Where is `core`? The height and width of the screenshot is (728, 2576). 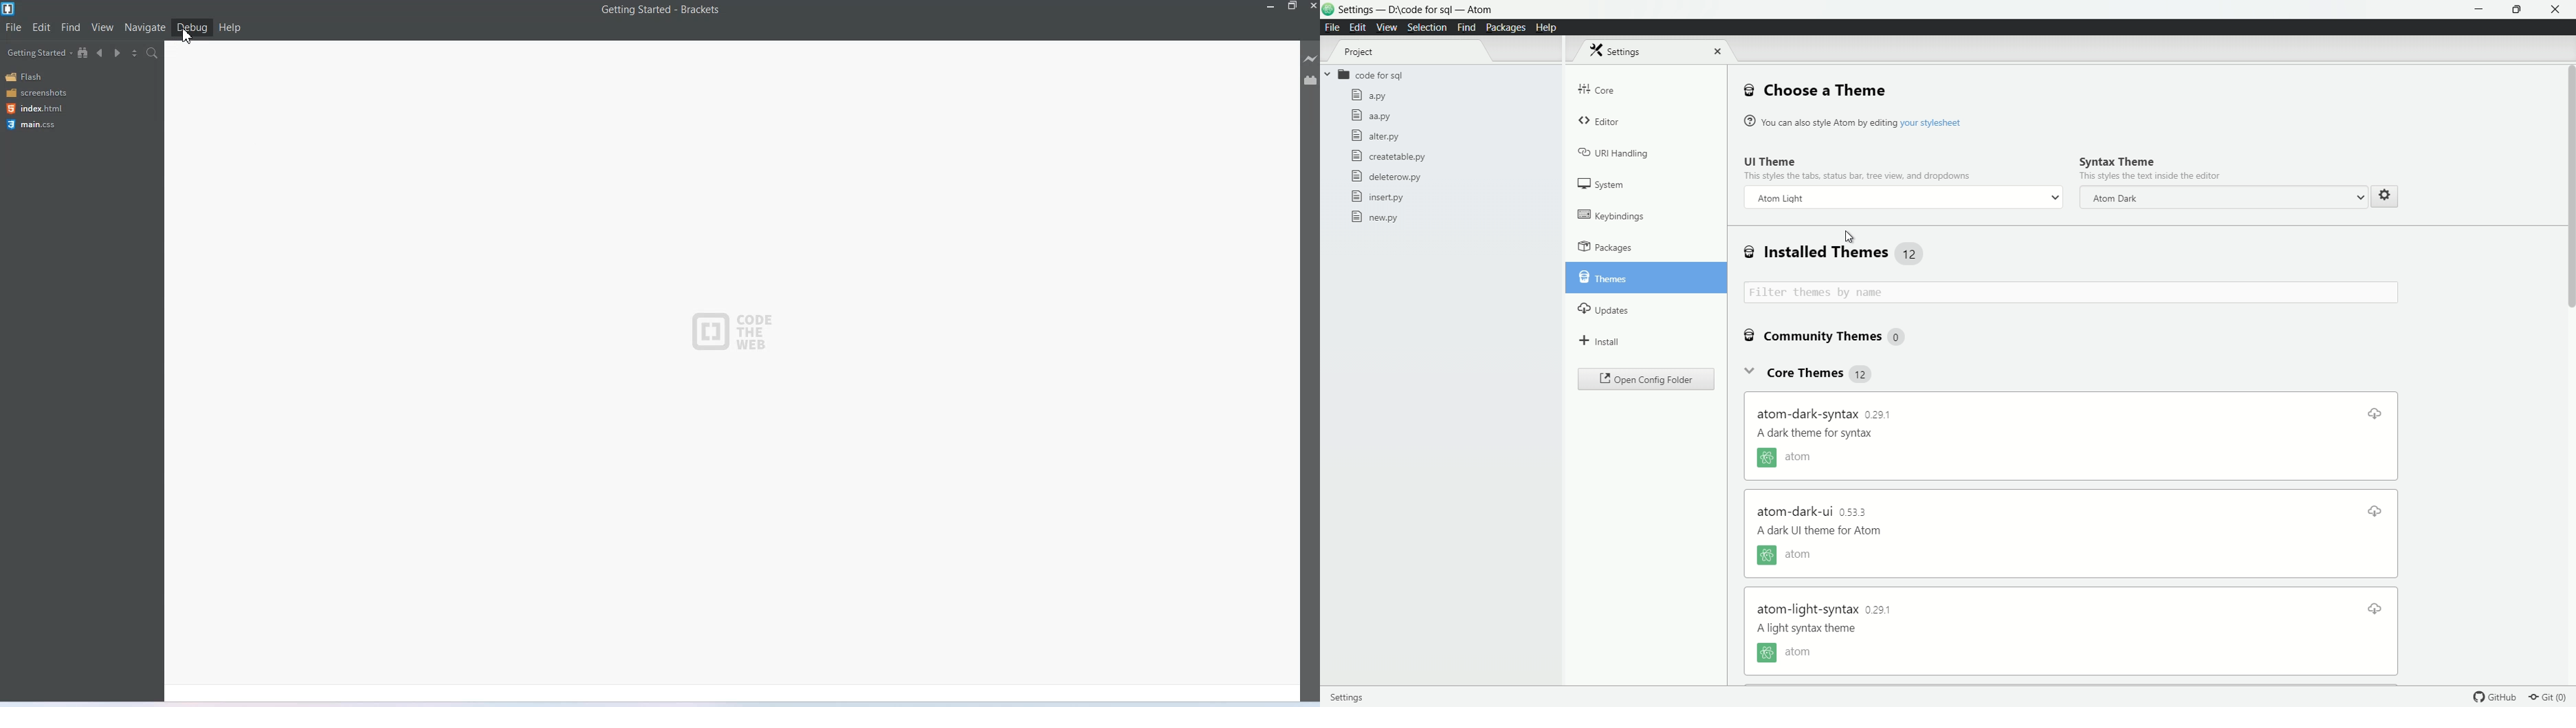 core is located at coordinates (1597, 87).